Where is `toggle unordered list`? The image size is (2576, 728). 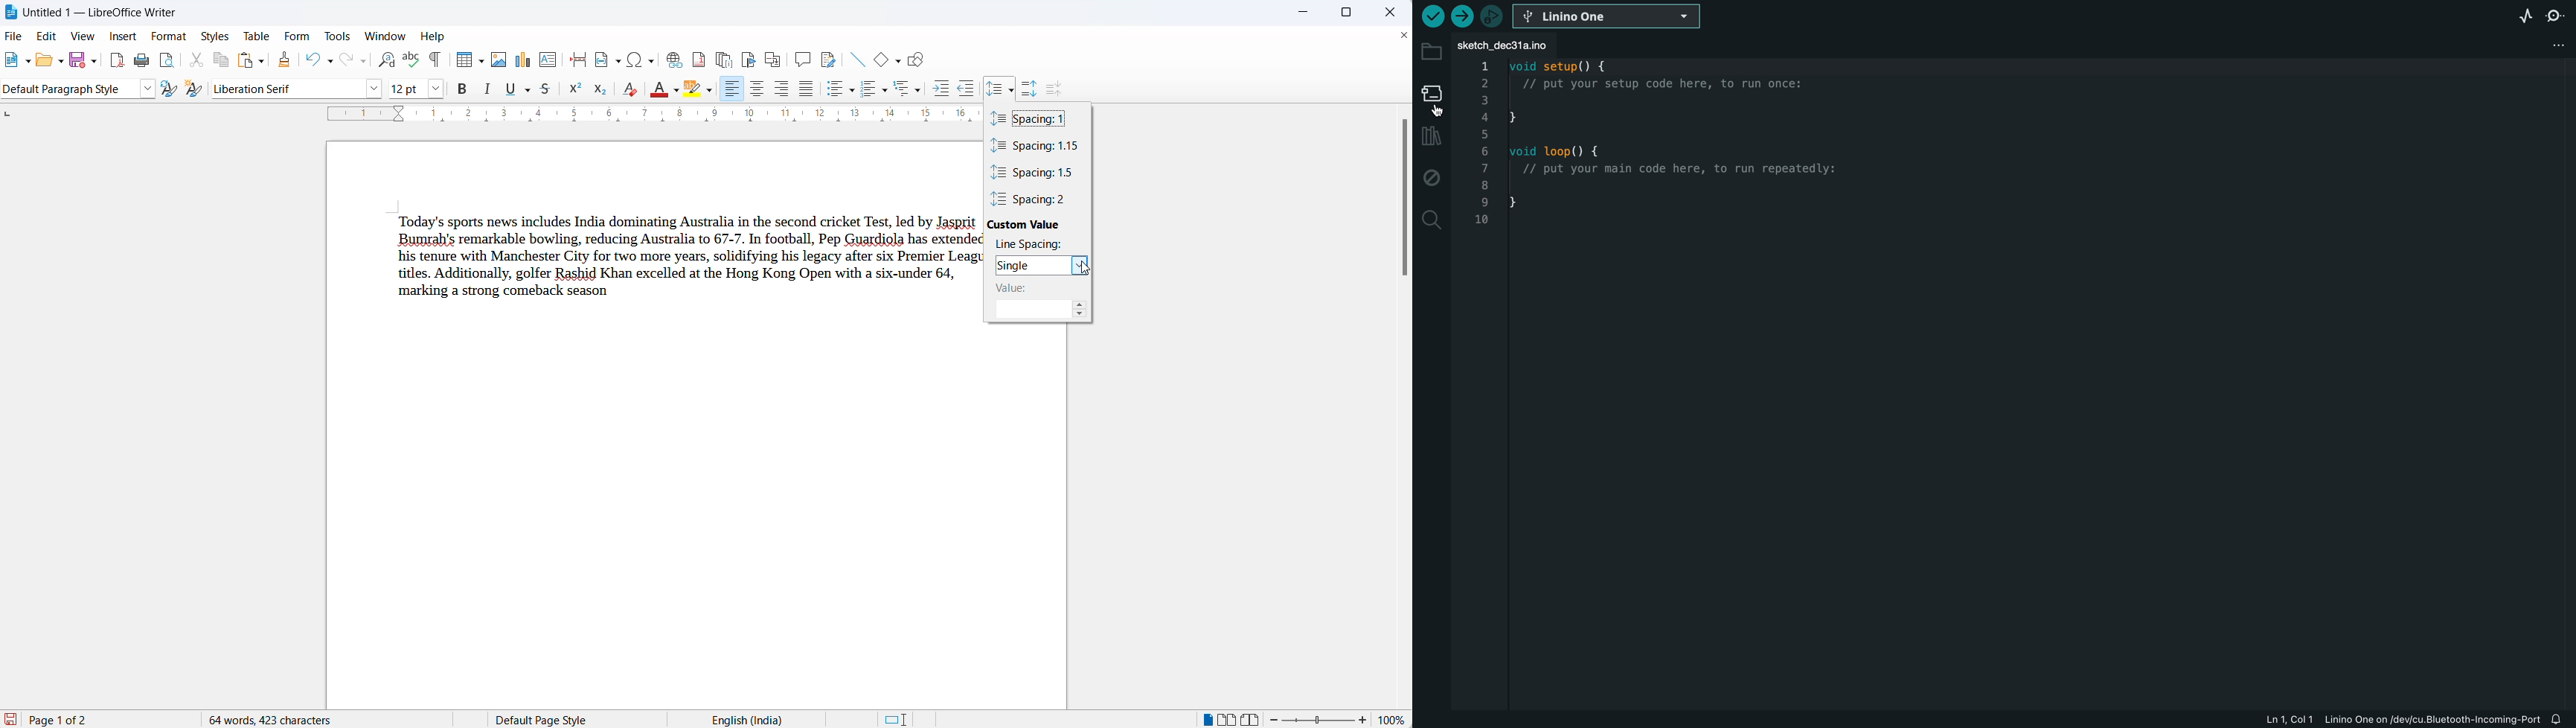
toggle unordered list is located at coordinates (852, 91).